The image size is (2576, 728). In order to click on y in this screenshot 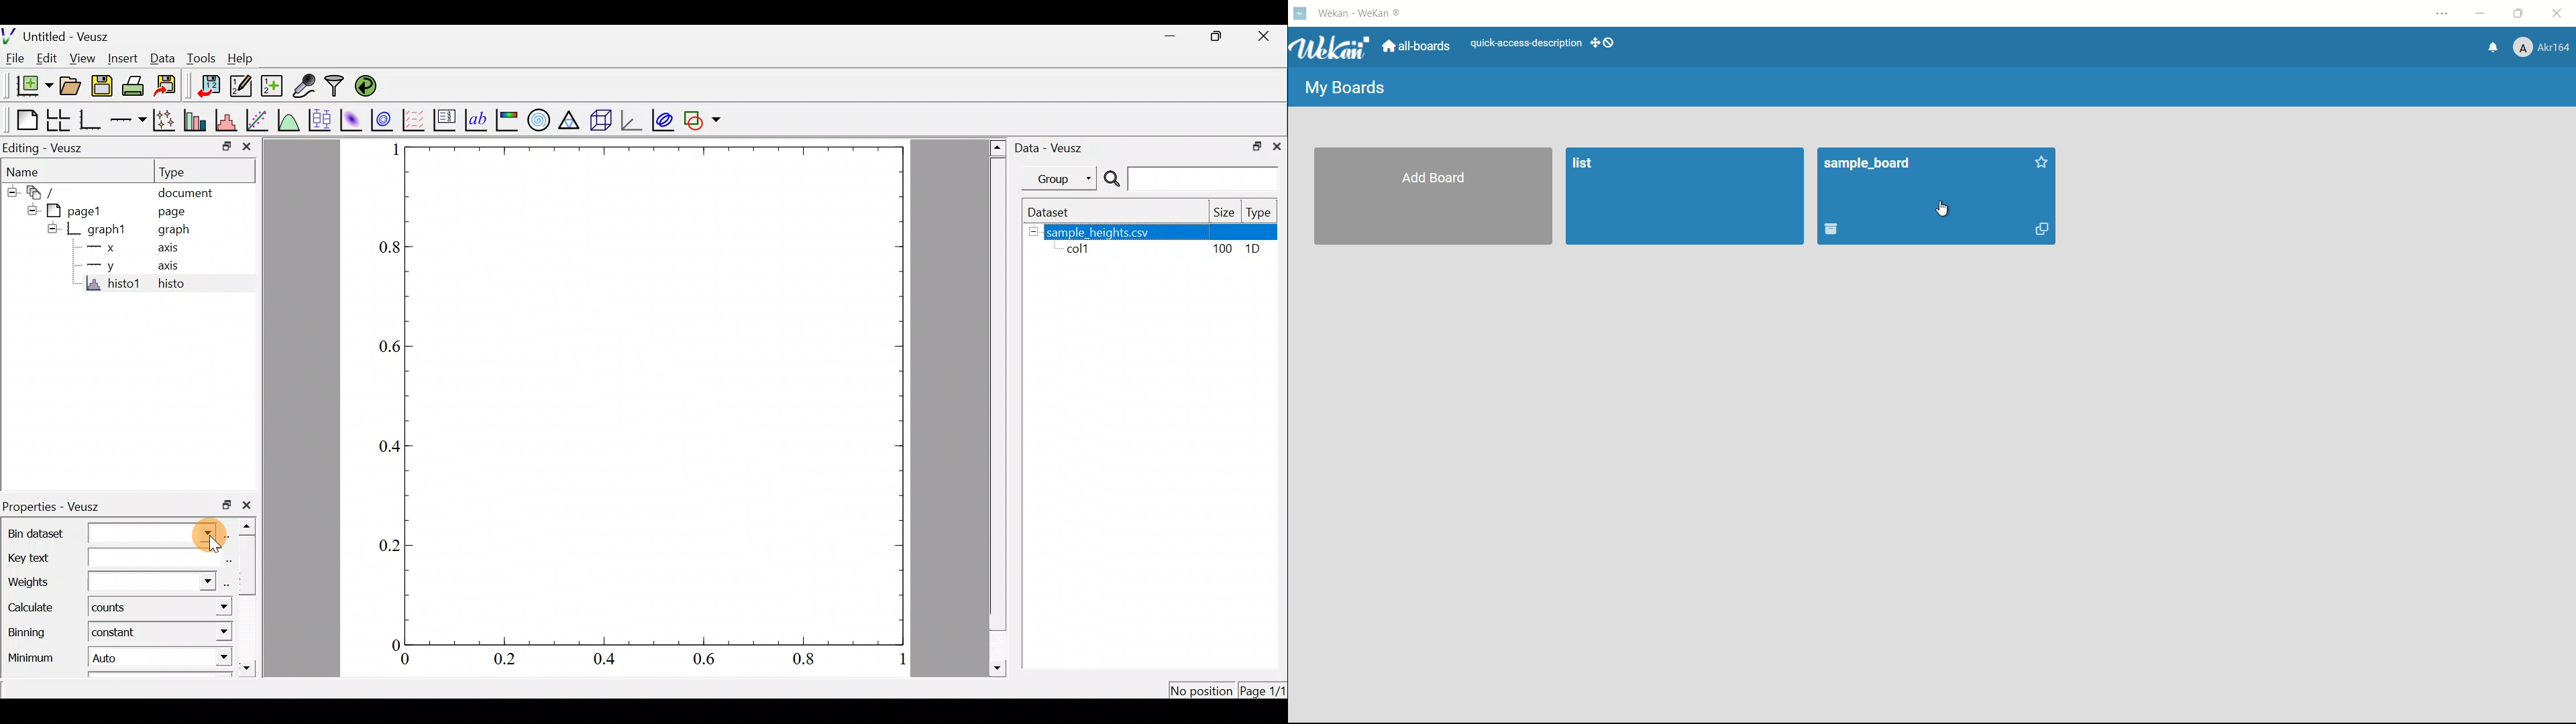, I will do `click(110, 267)`.